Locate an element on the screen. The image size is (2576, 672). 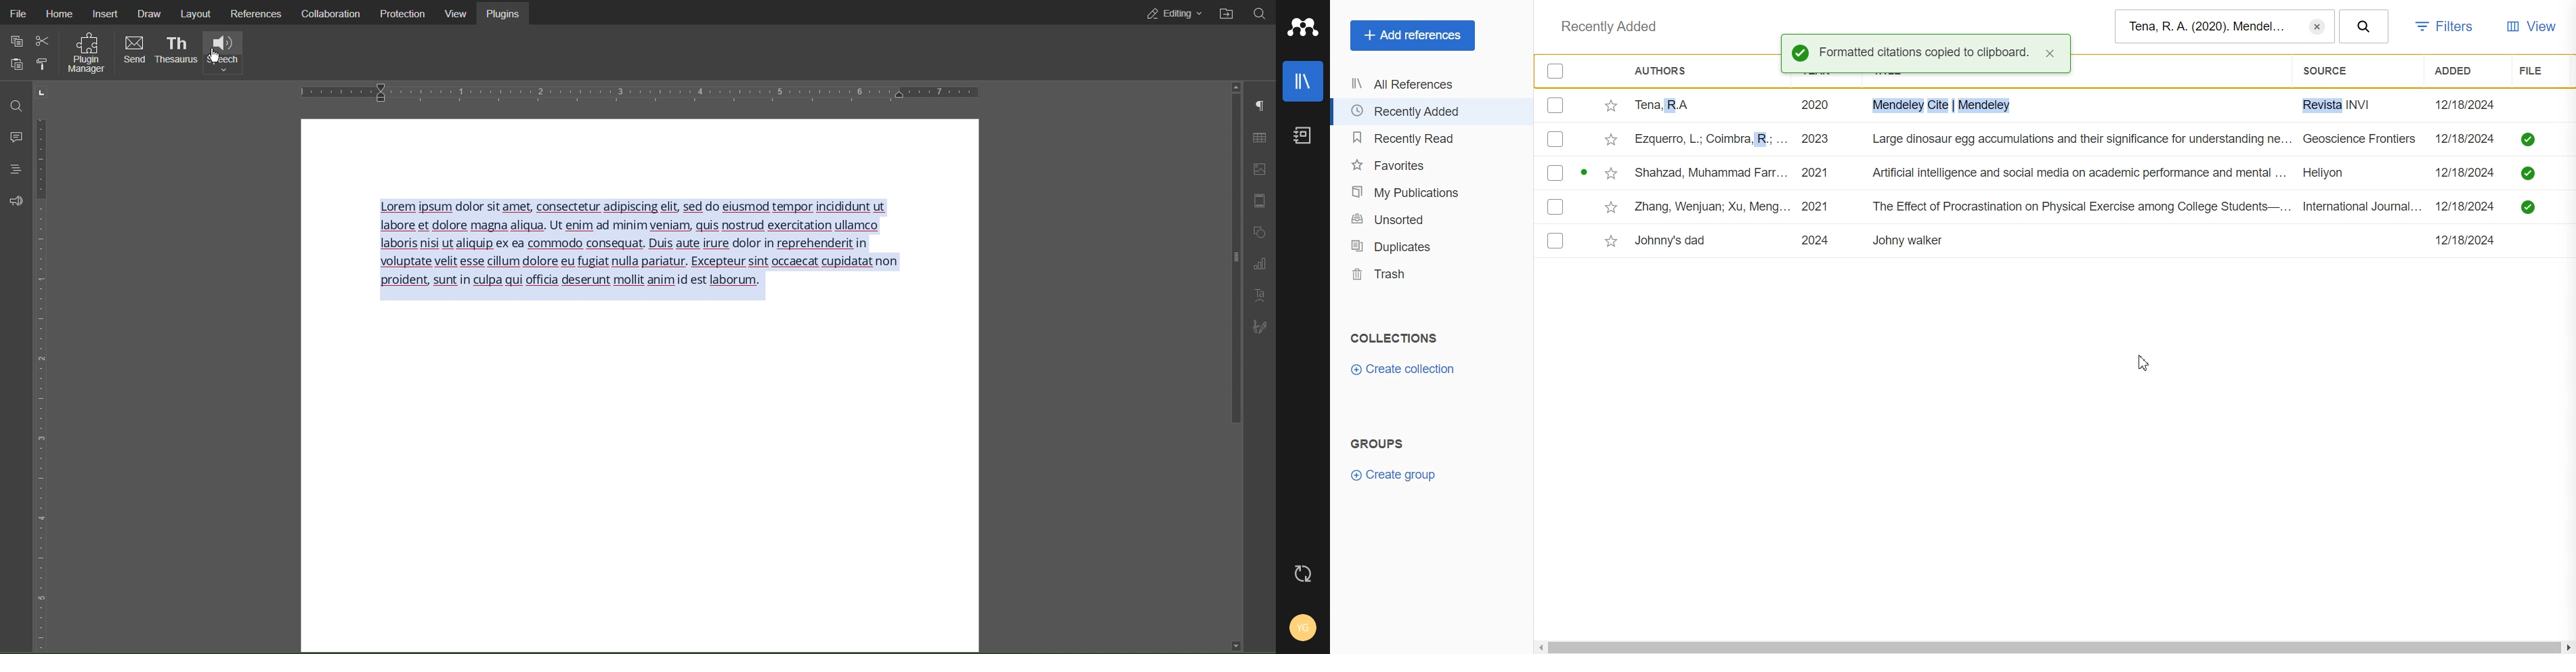
Star is located at coordinates (1611, 173).